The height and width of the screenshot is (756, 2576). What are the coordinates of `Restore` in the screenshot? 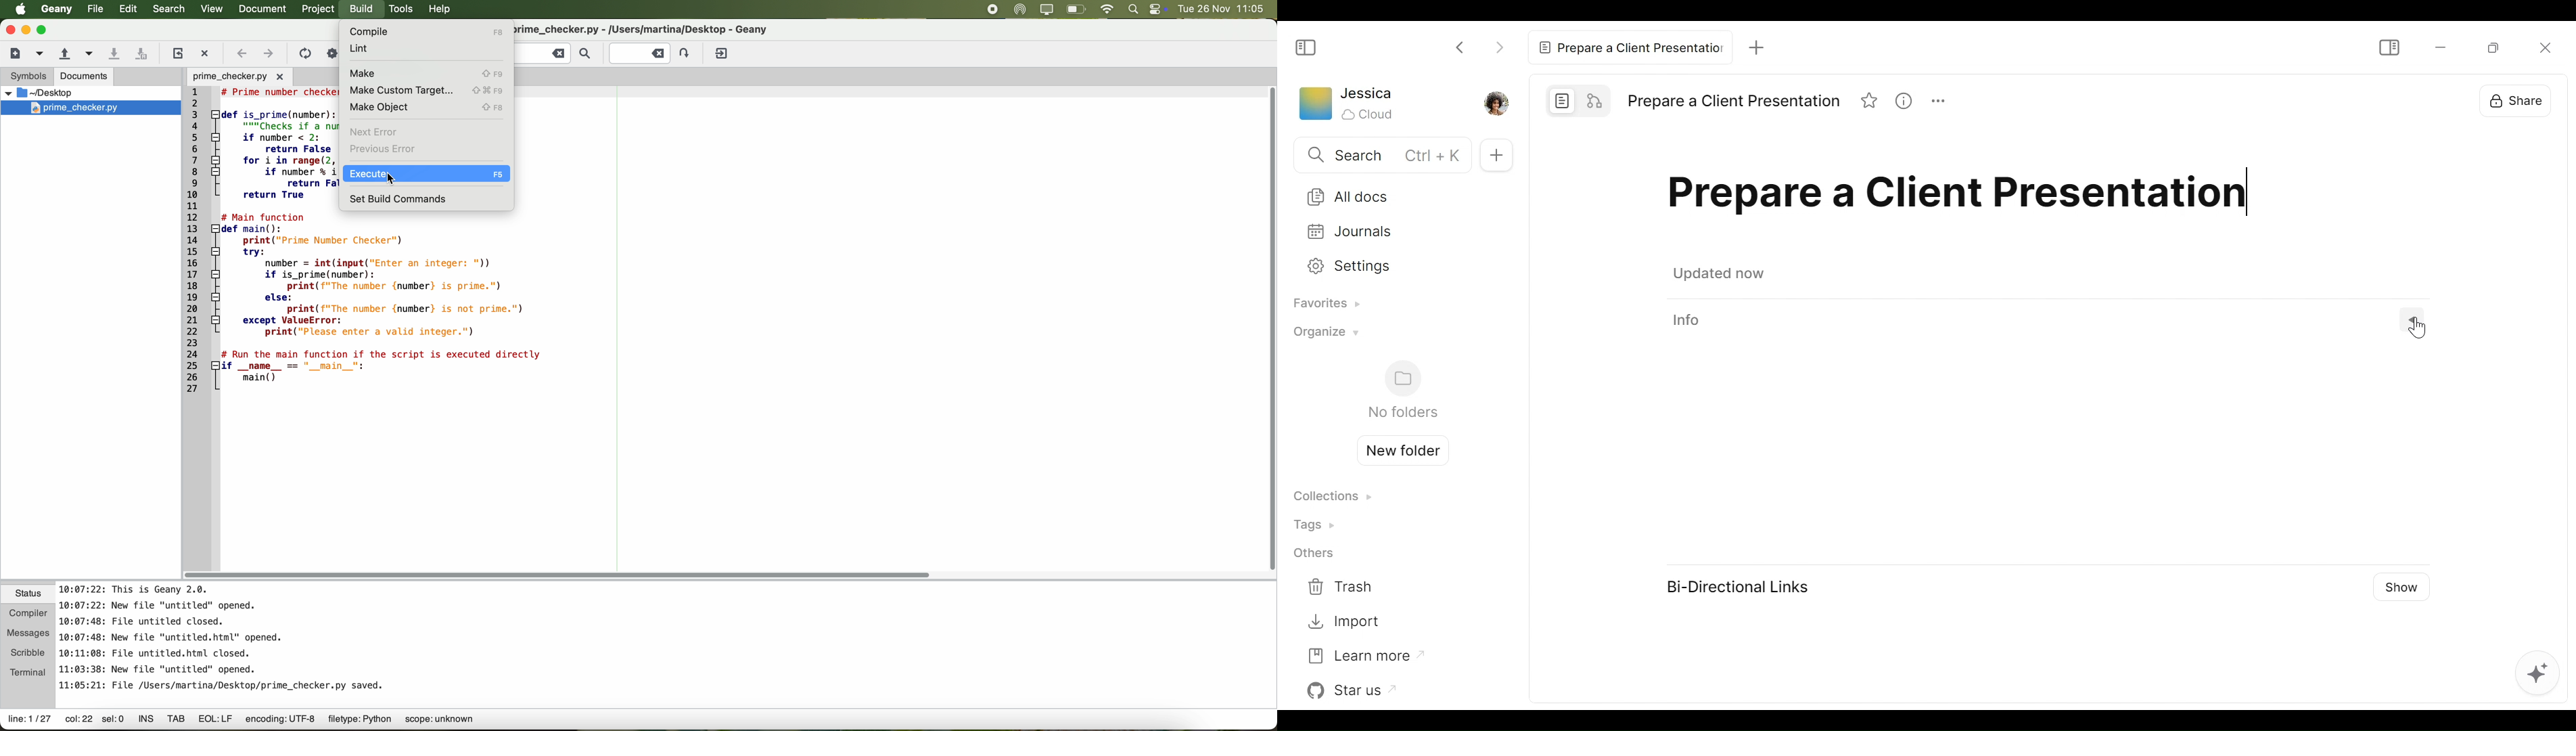 It's located at (2496, 46).